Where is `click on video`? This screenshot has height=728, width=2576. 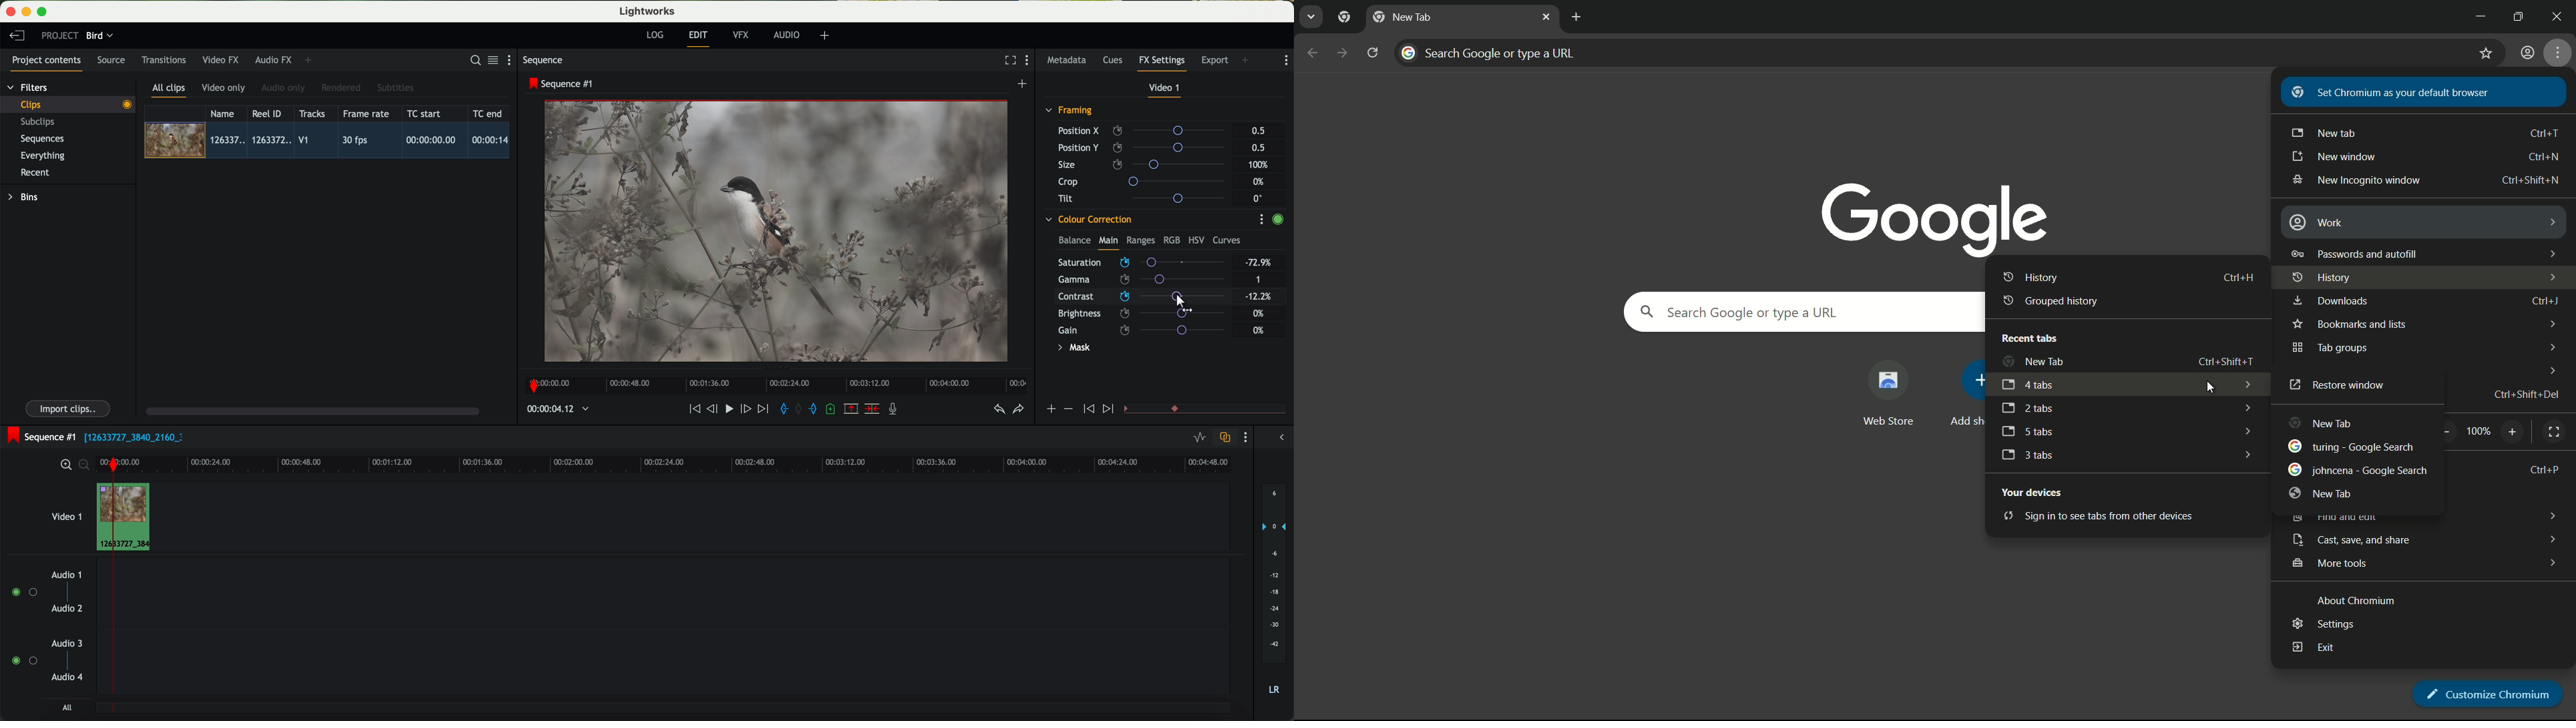
click on video is located at coordinates (330, 141).